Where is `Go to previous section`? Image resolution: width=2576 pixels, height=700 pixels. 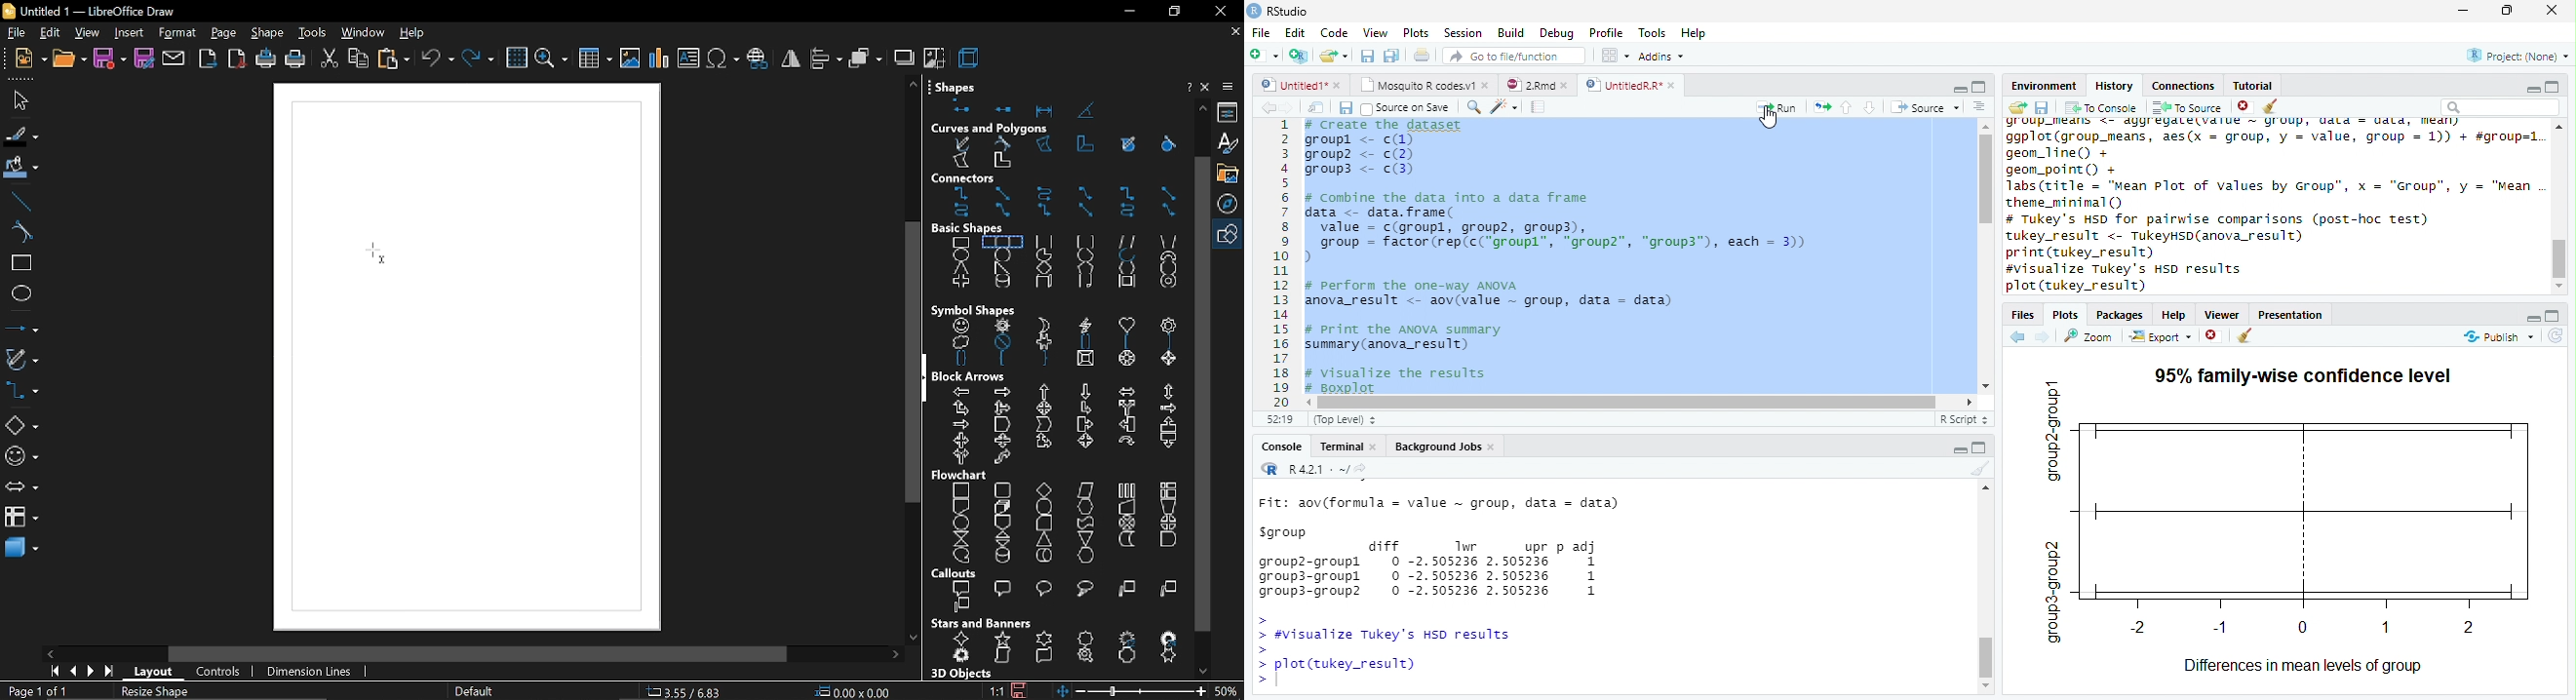 Go to previous section is located at coordinates (1846, 106).